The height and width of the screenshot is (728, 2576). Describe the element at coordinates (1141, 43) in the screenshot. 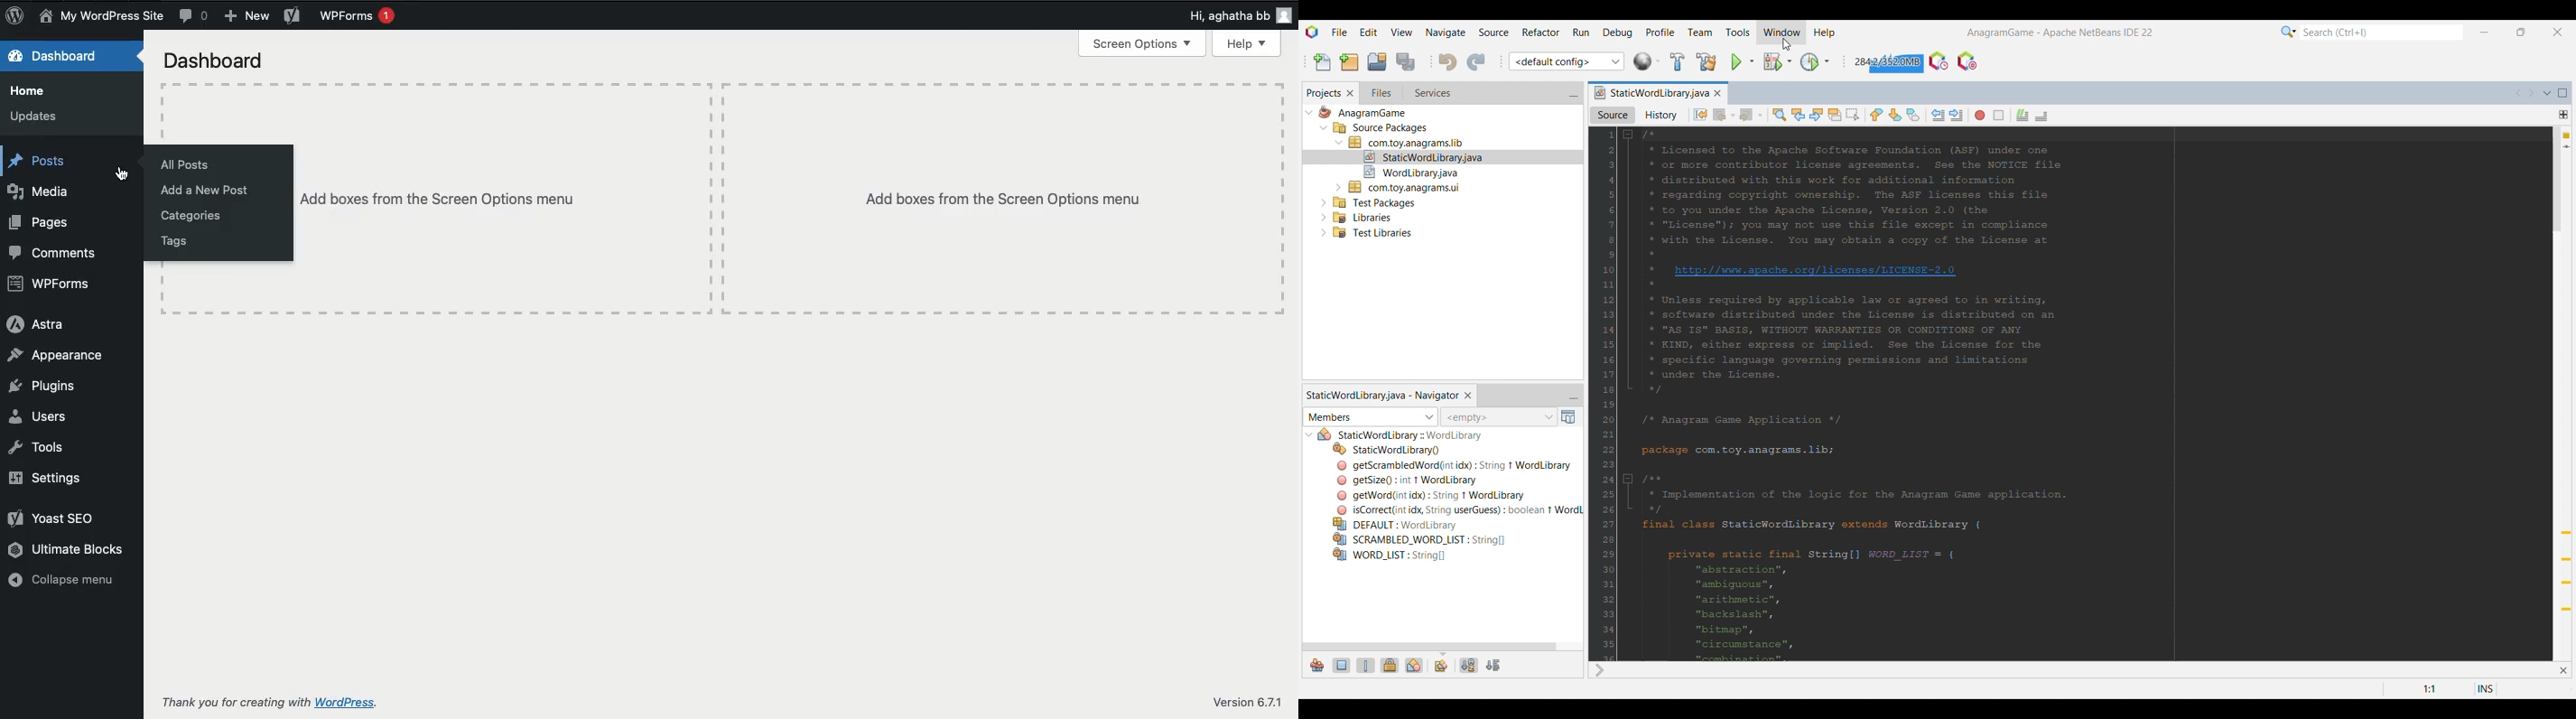

I see `Screen options` at that location.